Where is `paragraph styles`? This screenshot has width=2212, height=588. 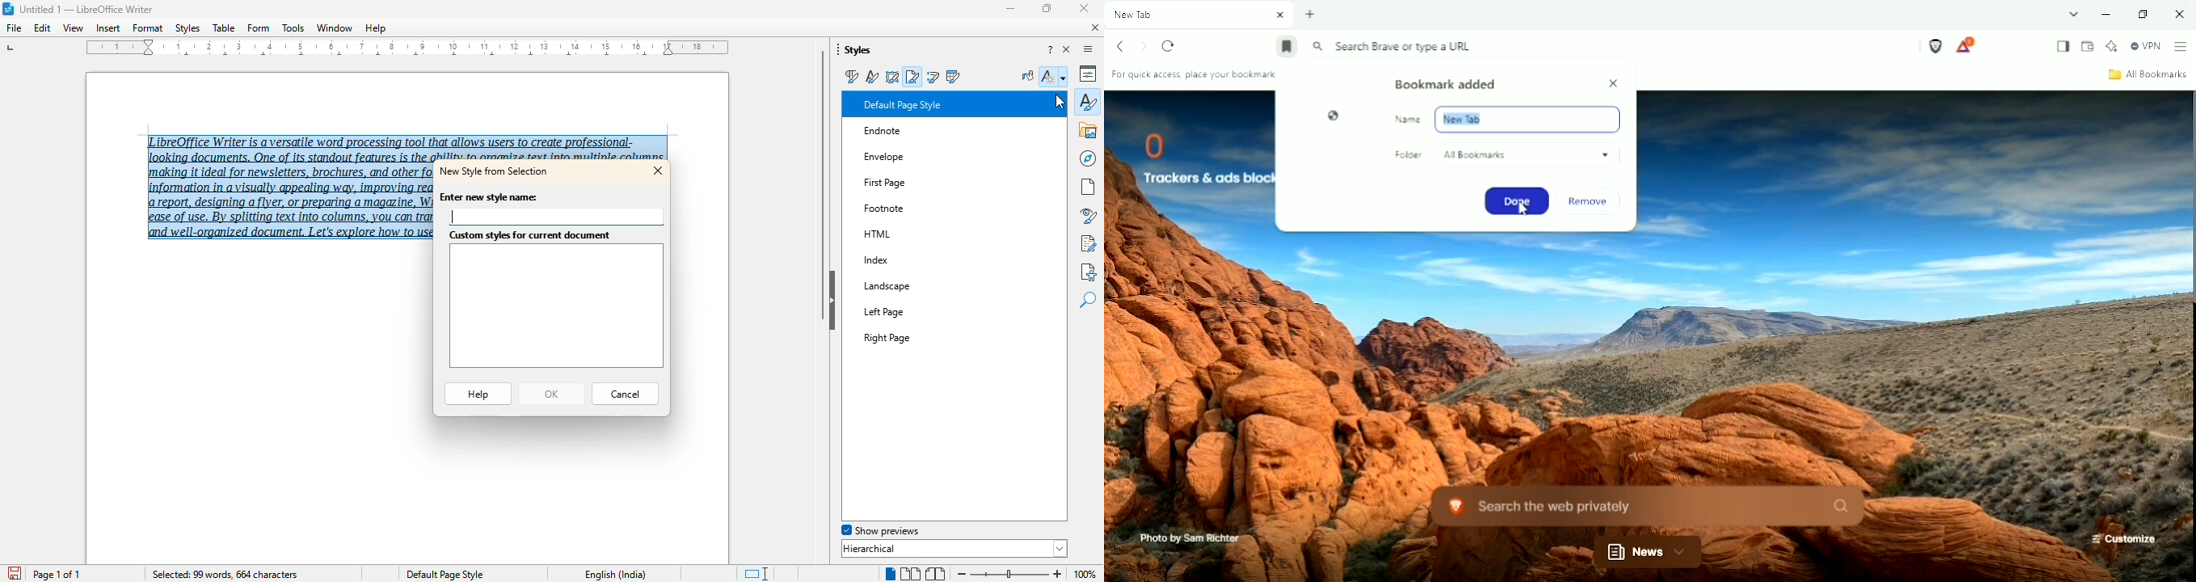
paragraph styles is located at coordinates (850, 77).